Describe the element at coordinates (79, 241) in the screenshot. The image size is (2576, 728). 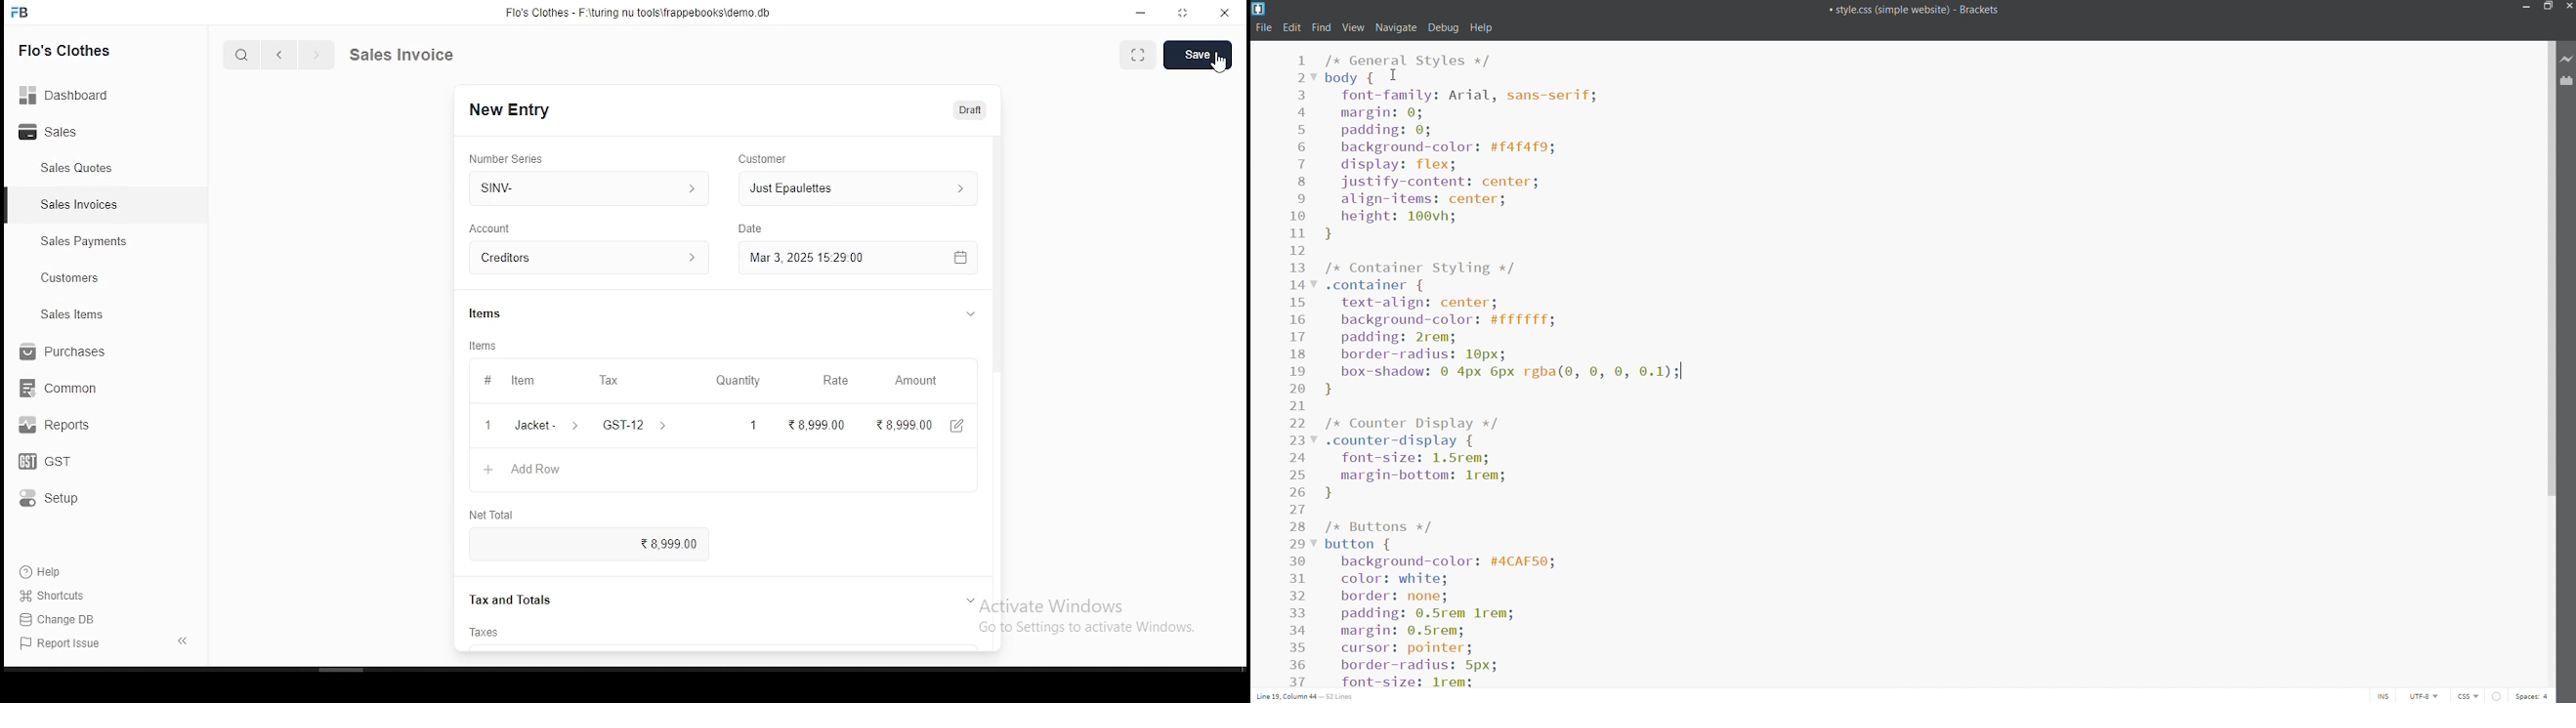
I see `sales payment` at that location.